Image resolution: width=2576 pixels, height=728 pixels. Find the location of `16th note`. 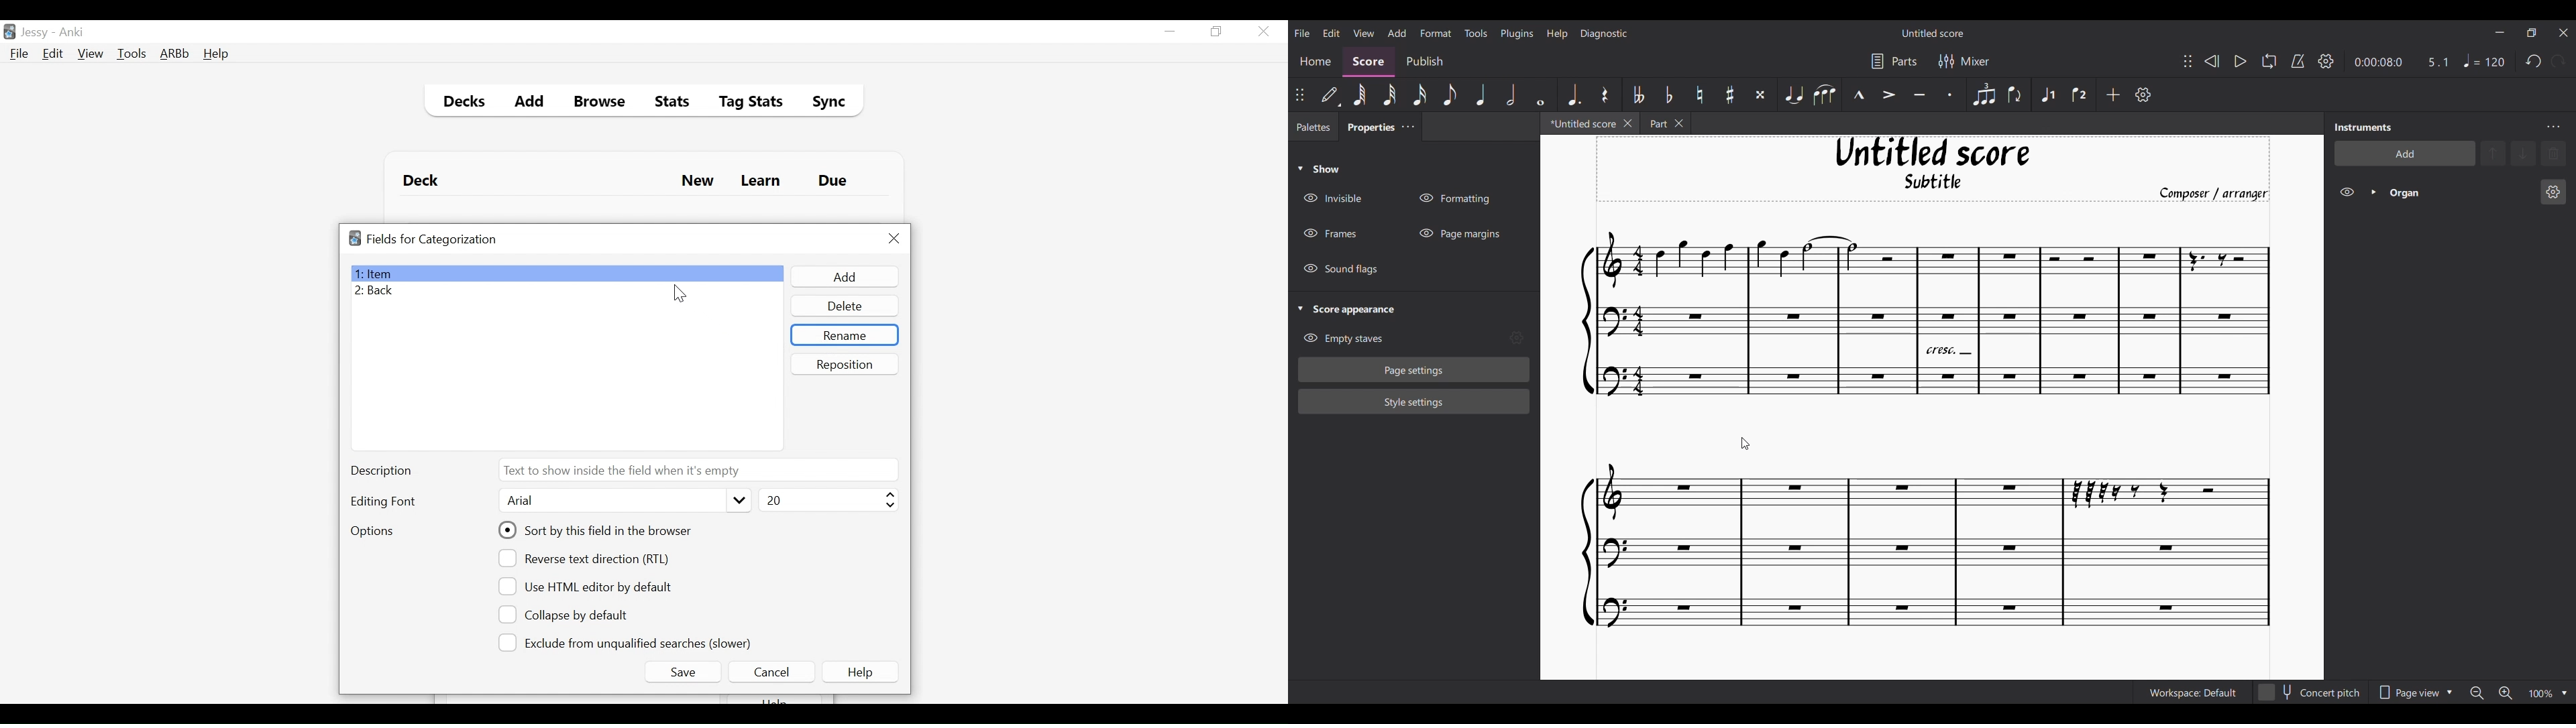

16th note is located at coordinates (1421, 95).